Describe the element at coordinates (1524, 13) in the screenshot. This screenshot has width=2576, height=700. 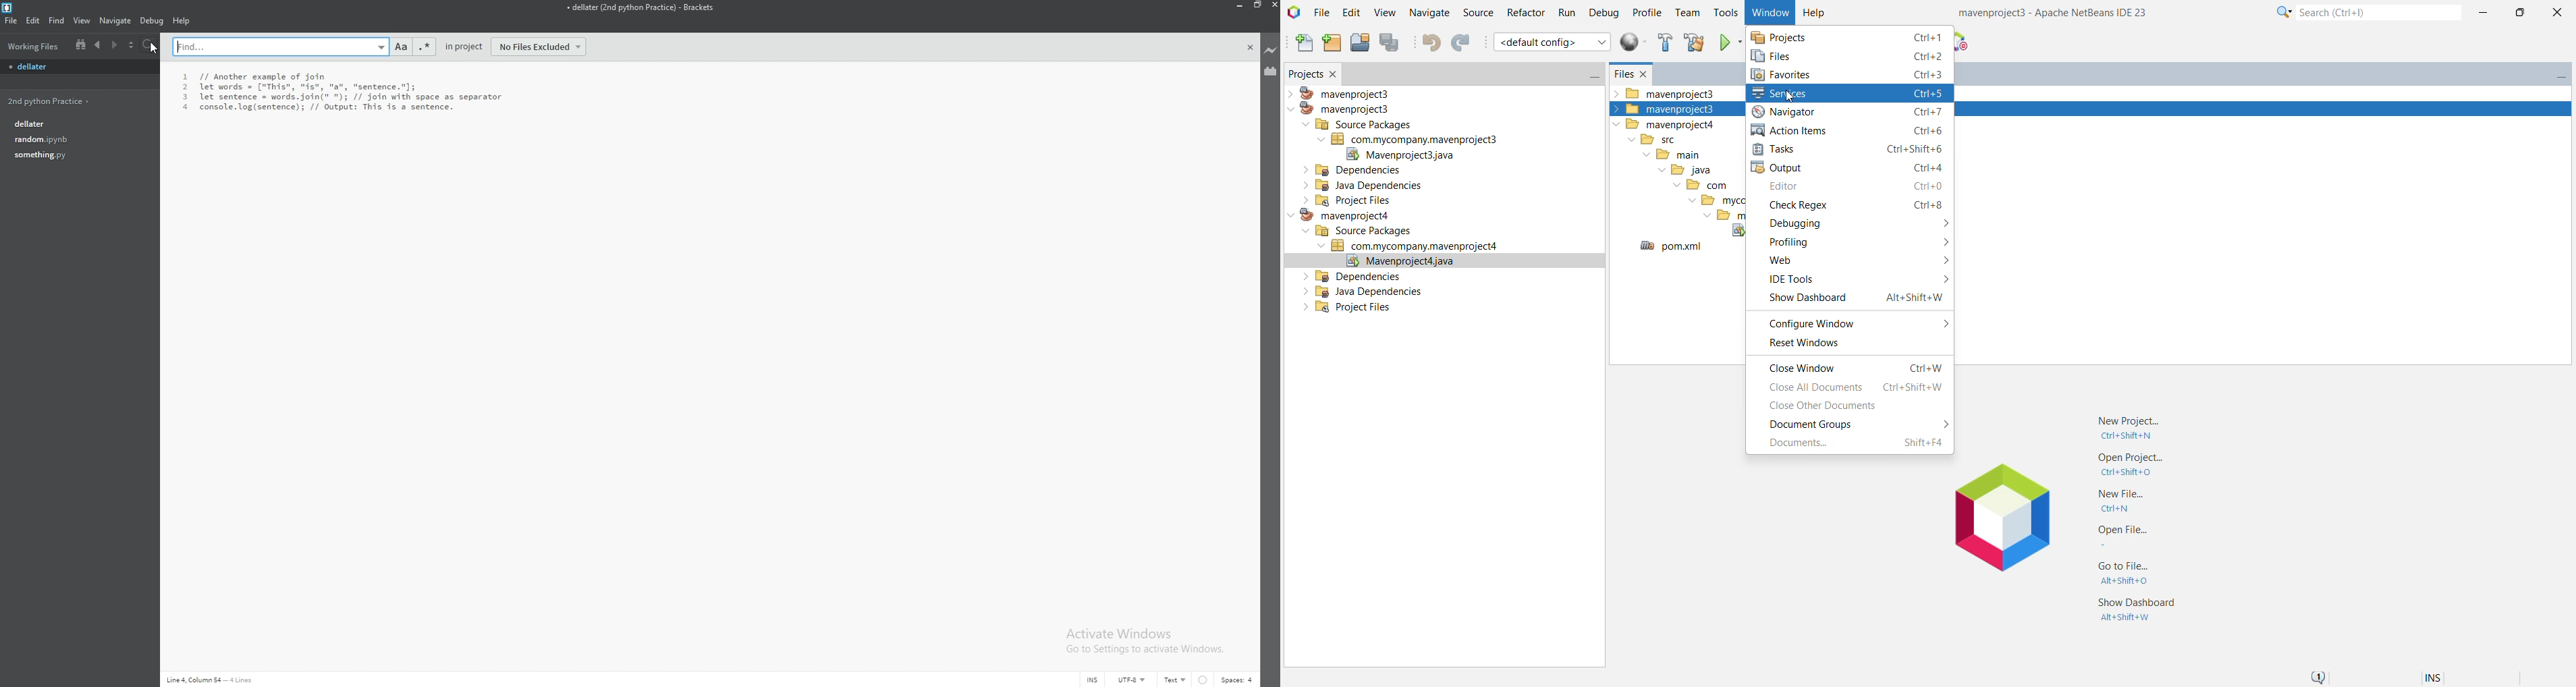
I see `Refactor` at that location.